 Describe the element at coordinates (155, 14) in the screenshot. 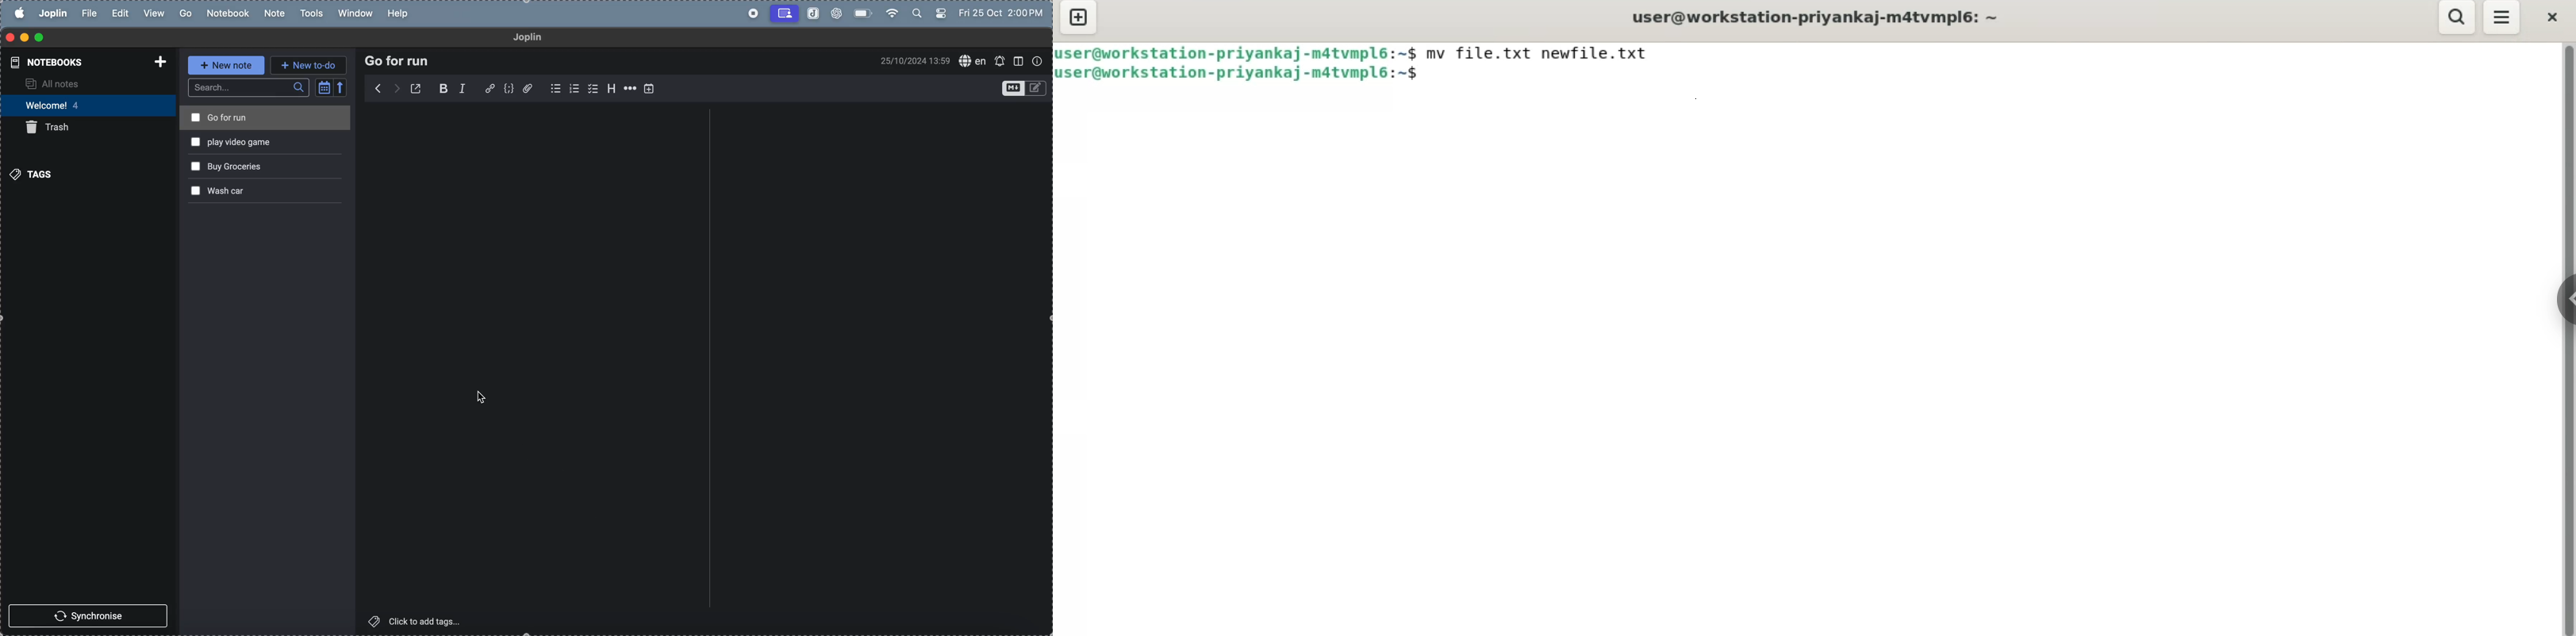

I see `view` at that location.